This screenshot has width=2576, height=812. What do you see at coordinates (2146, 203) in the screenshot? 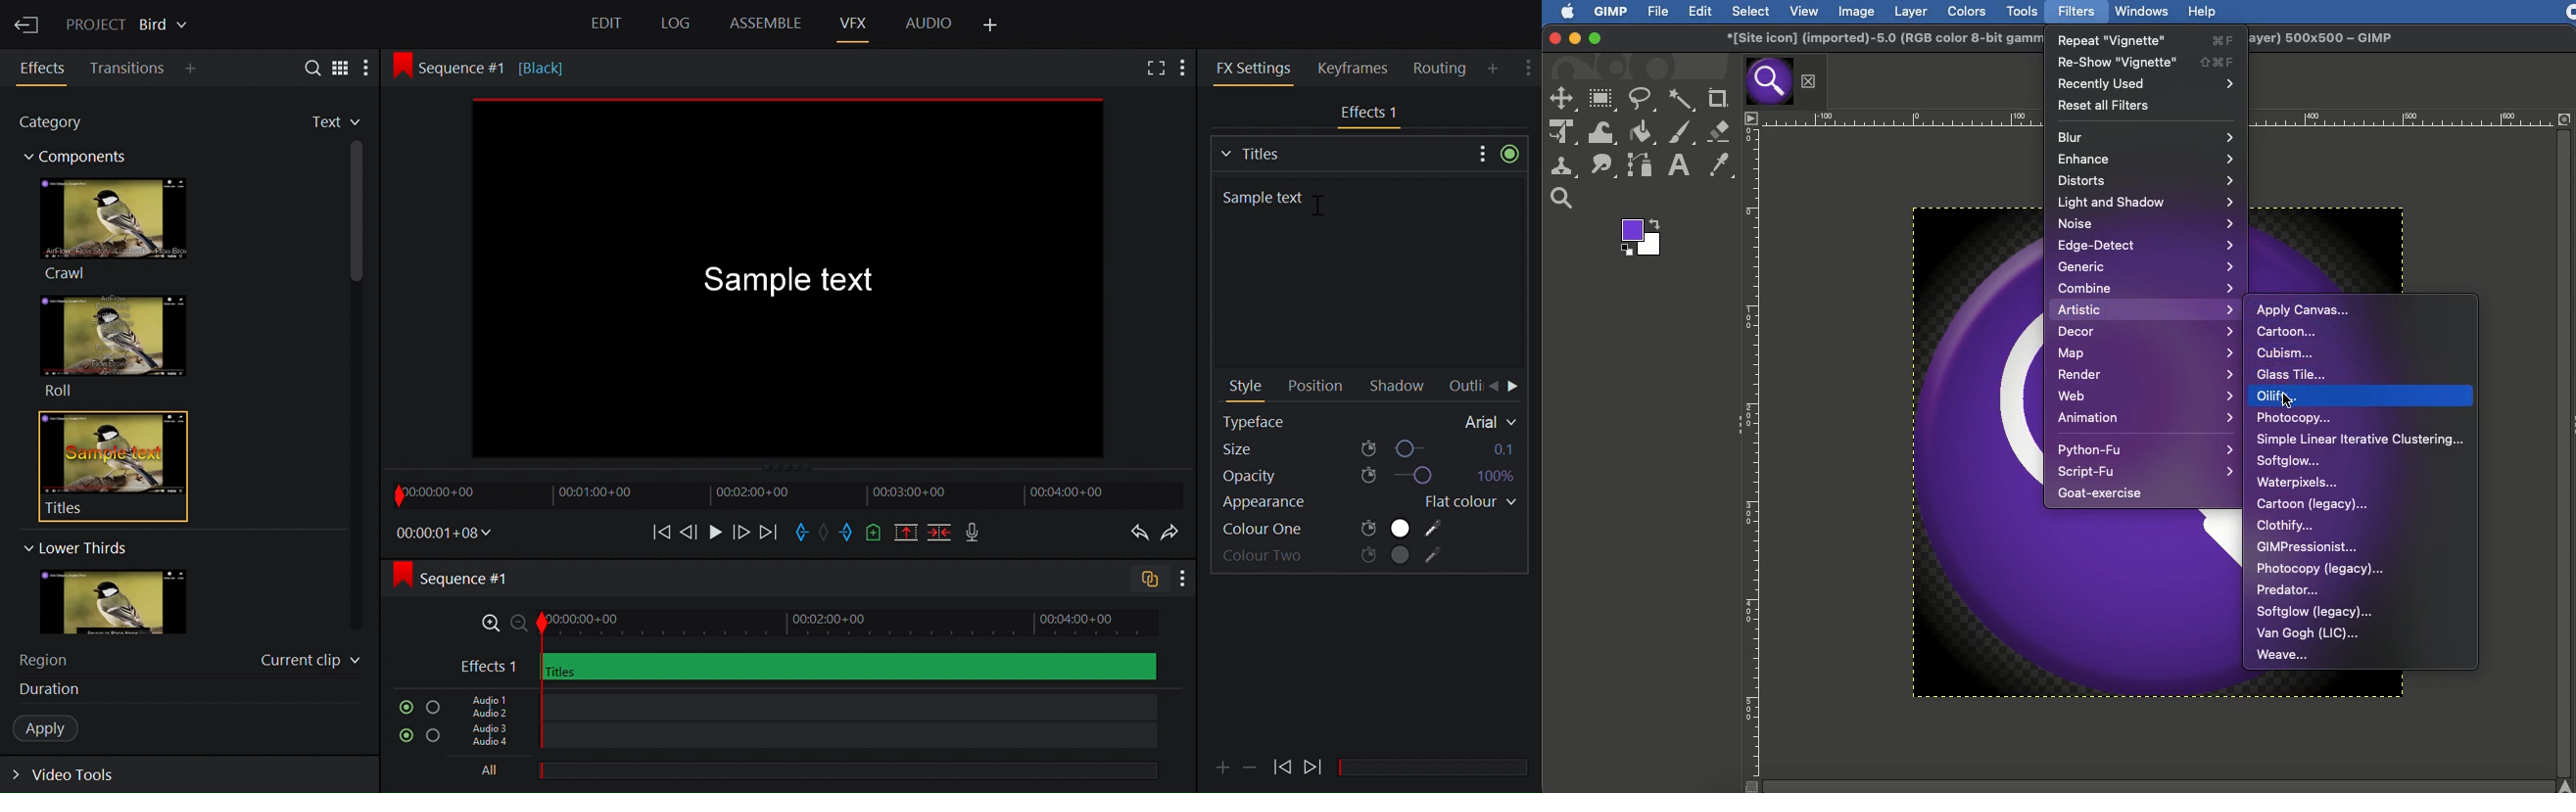
I see `Light and shadow` at bounding box center [2146, 203].